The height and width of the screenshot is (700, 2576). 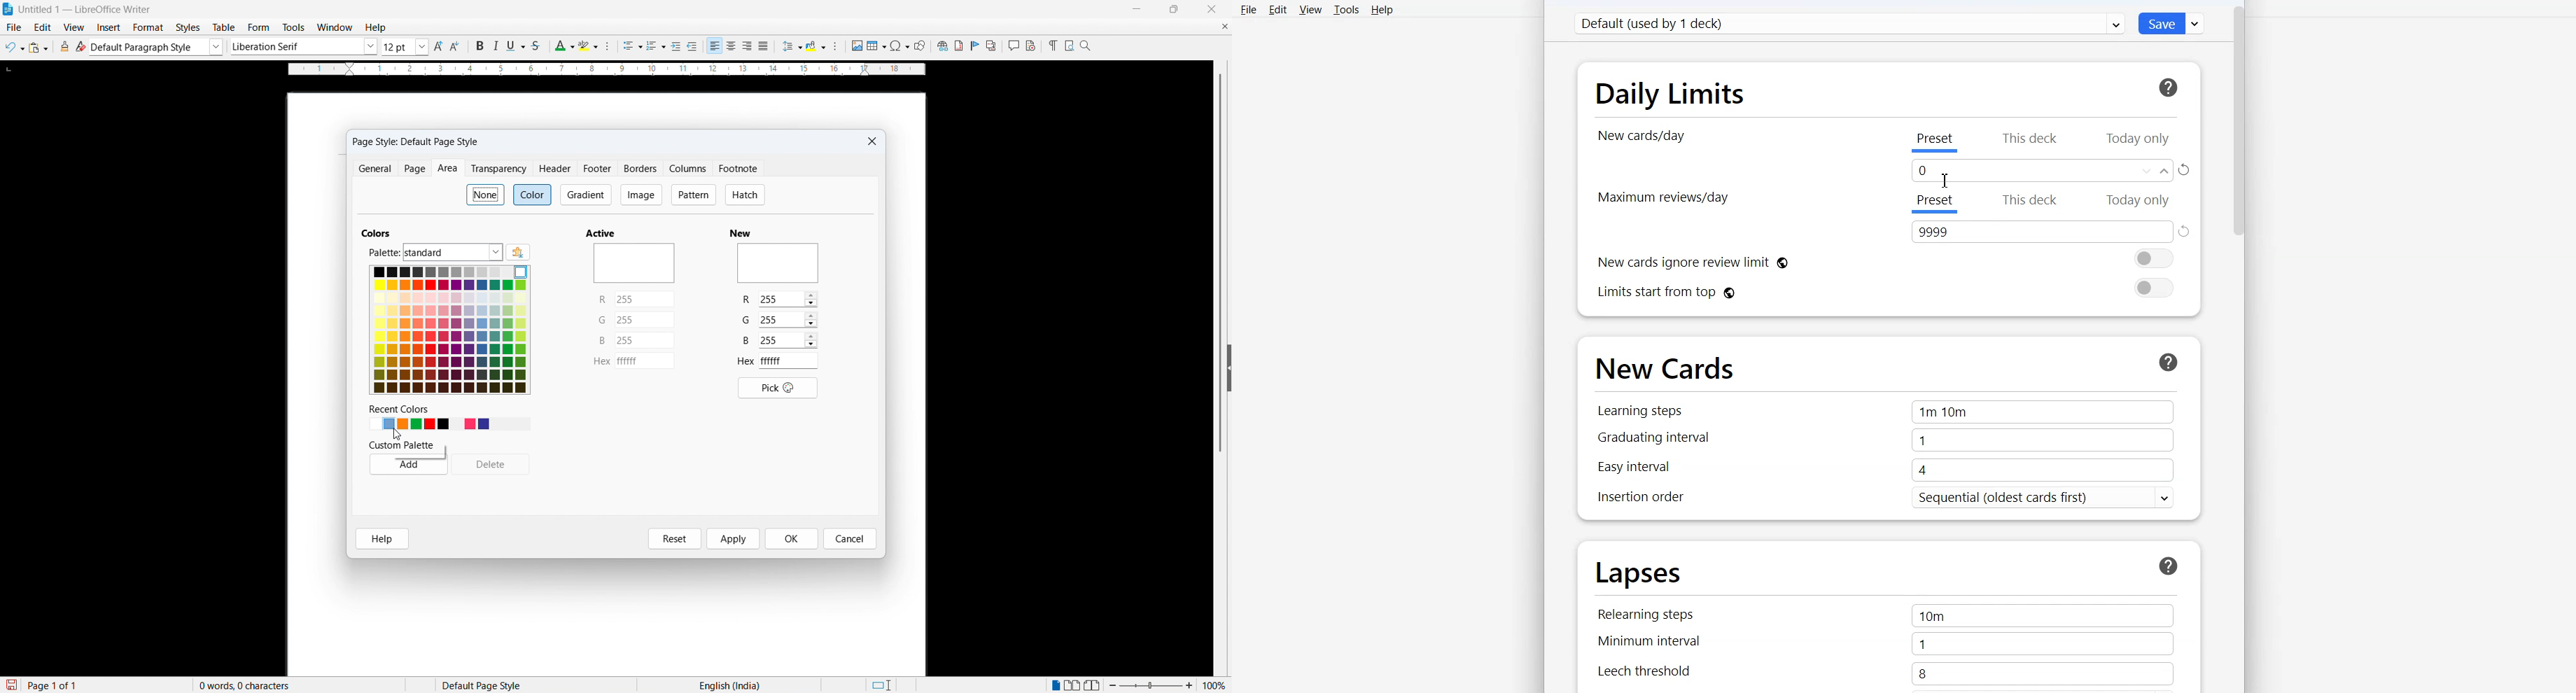 What do you see at coordinates (788, 341) in the screenshot?
I see `set B` at bounding box center [788, 341].